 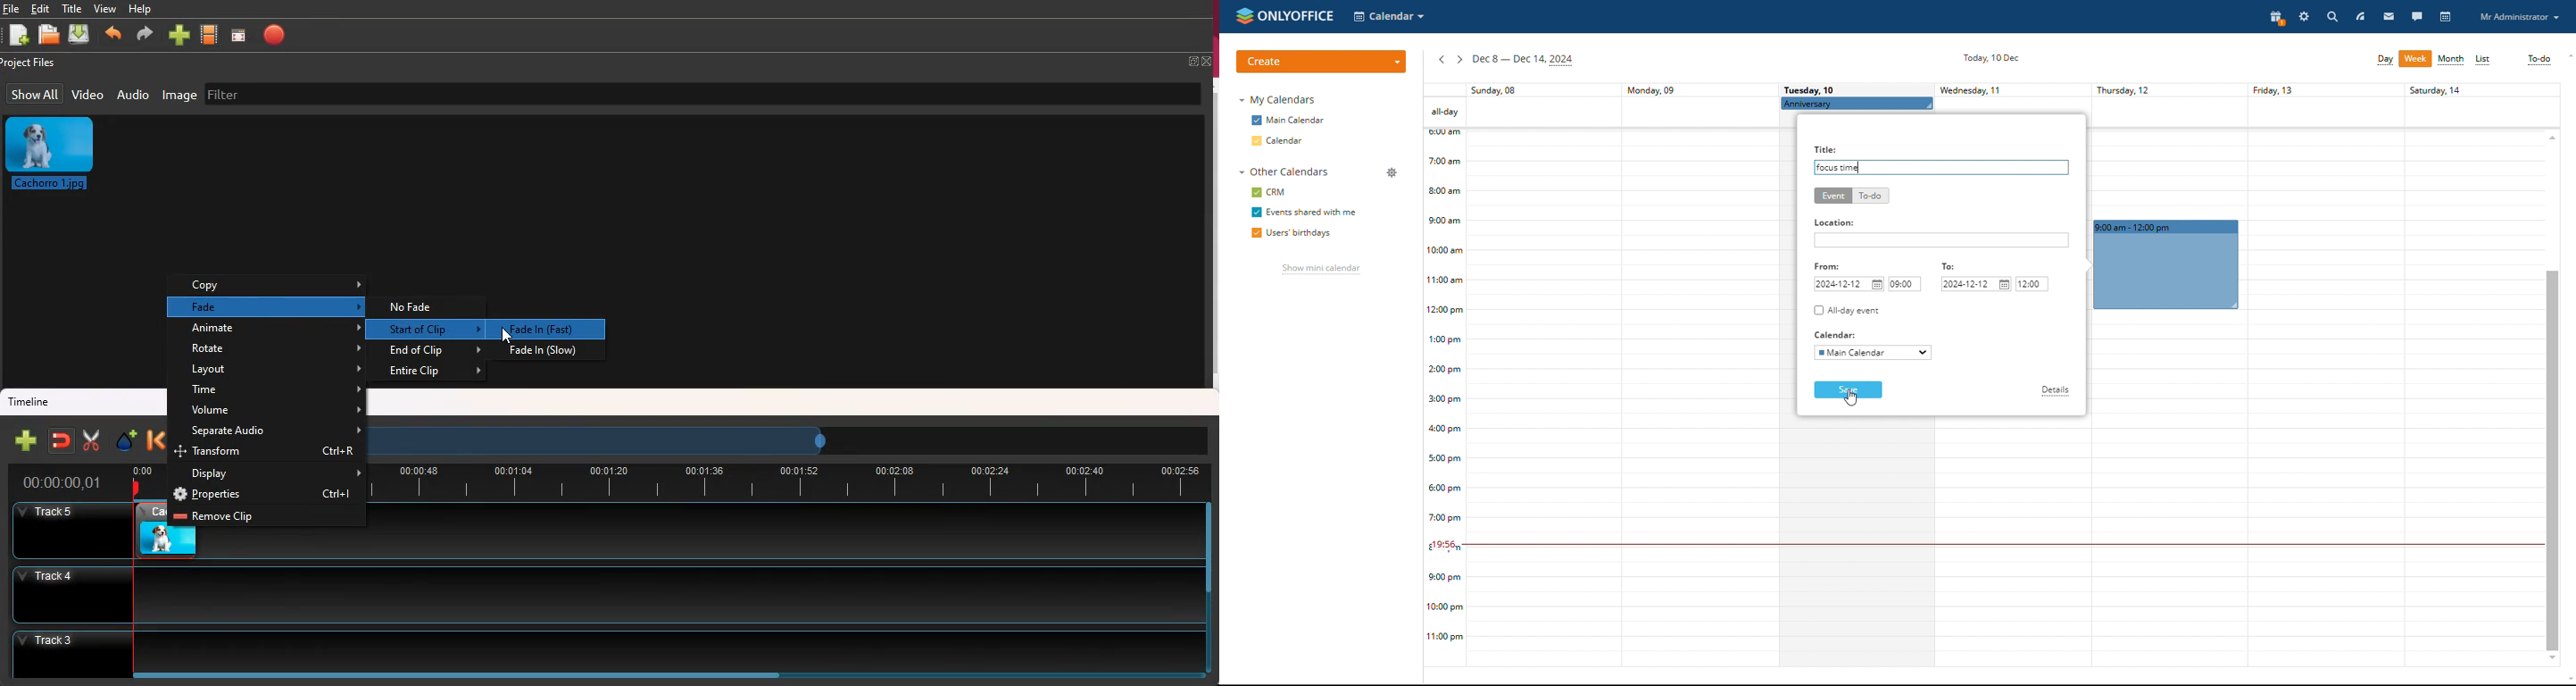 What do you see at coordinates (603, 648) in the screenshot?
I see `track3` at bounding box center [603, 648].